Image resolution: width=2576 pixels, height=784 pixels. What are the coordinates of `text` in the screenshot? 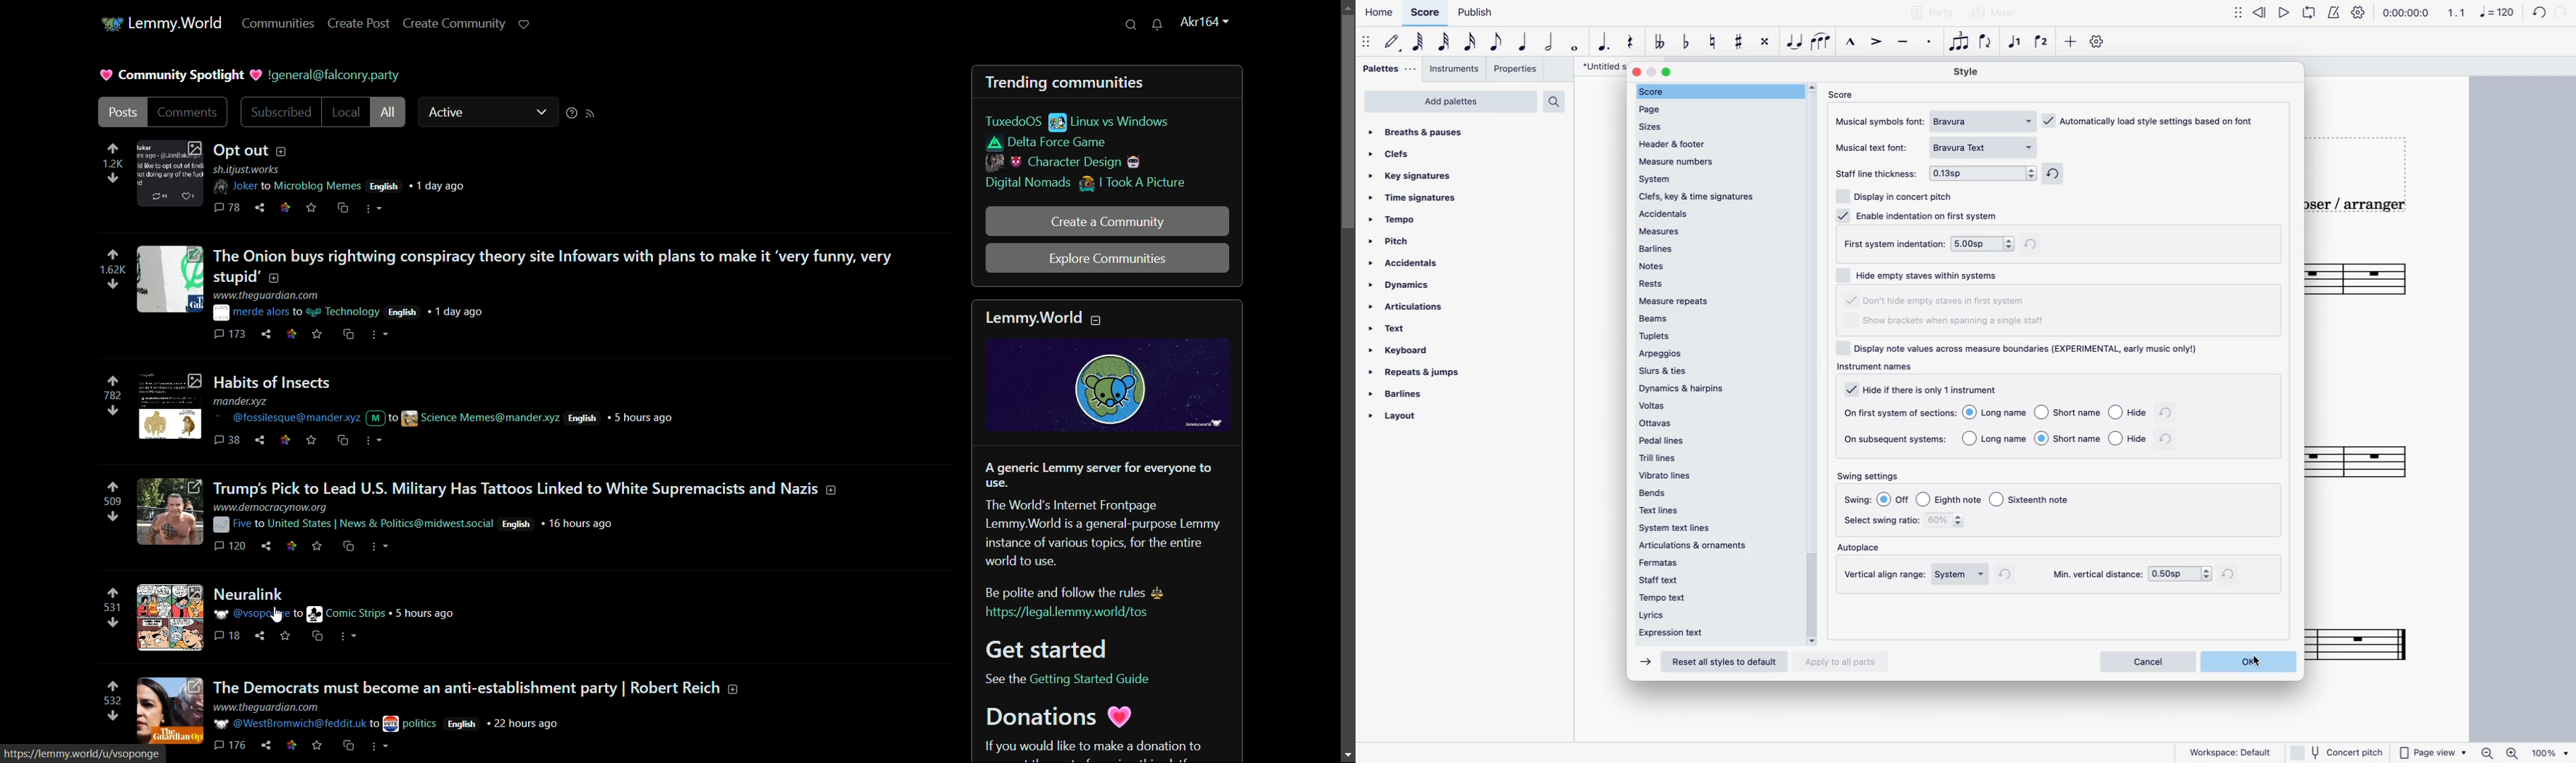 It's located at (1123, 731).